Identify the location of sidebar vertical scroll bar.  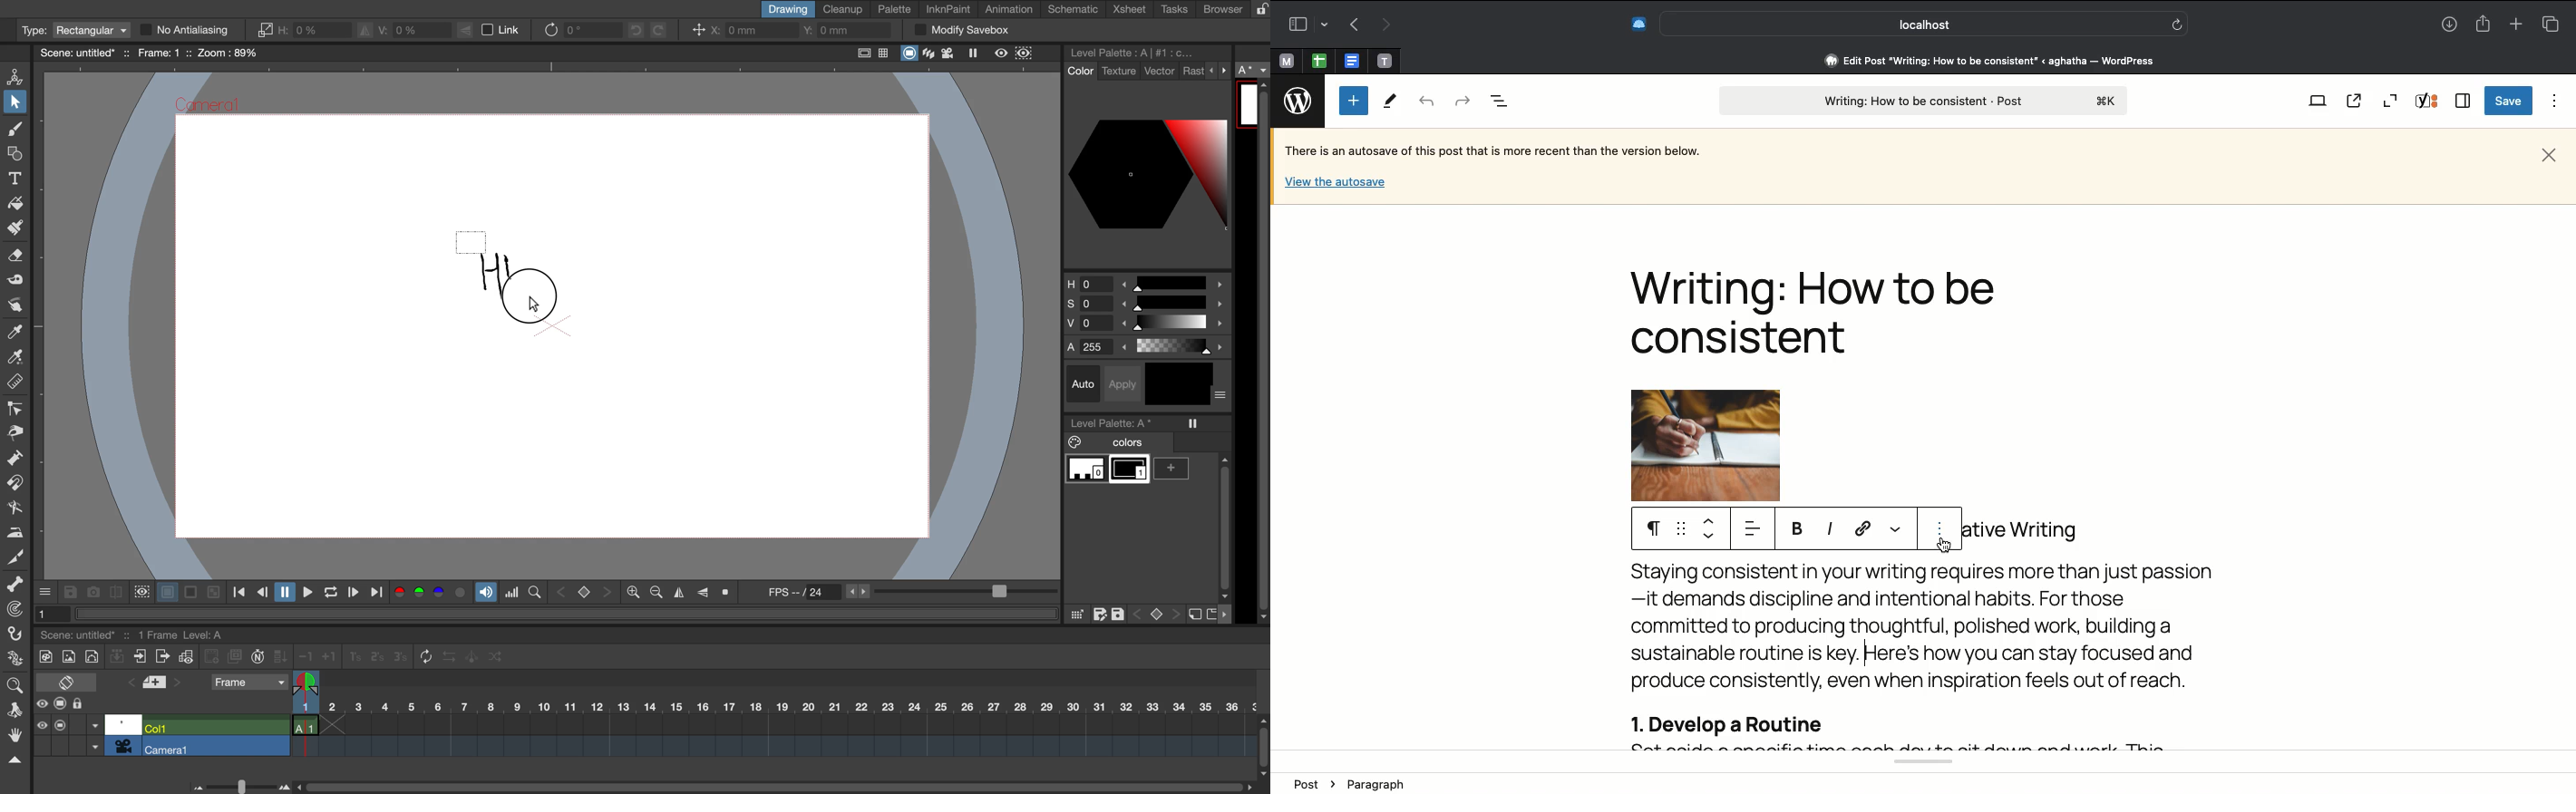
(1262, 352).